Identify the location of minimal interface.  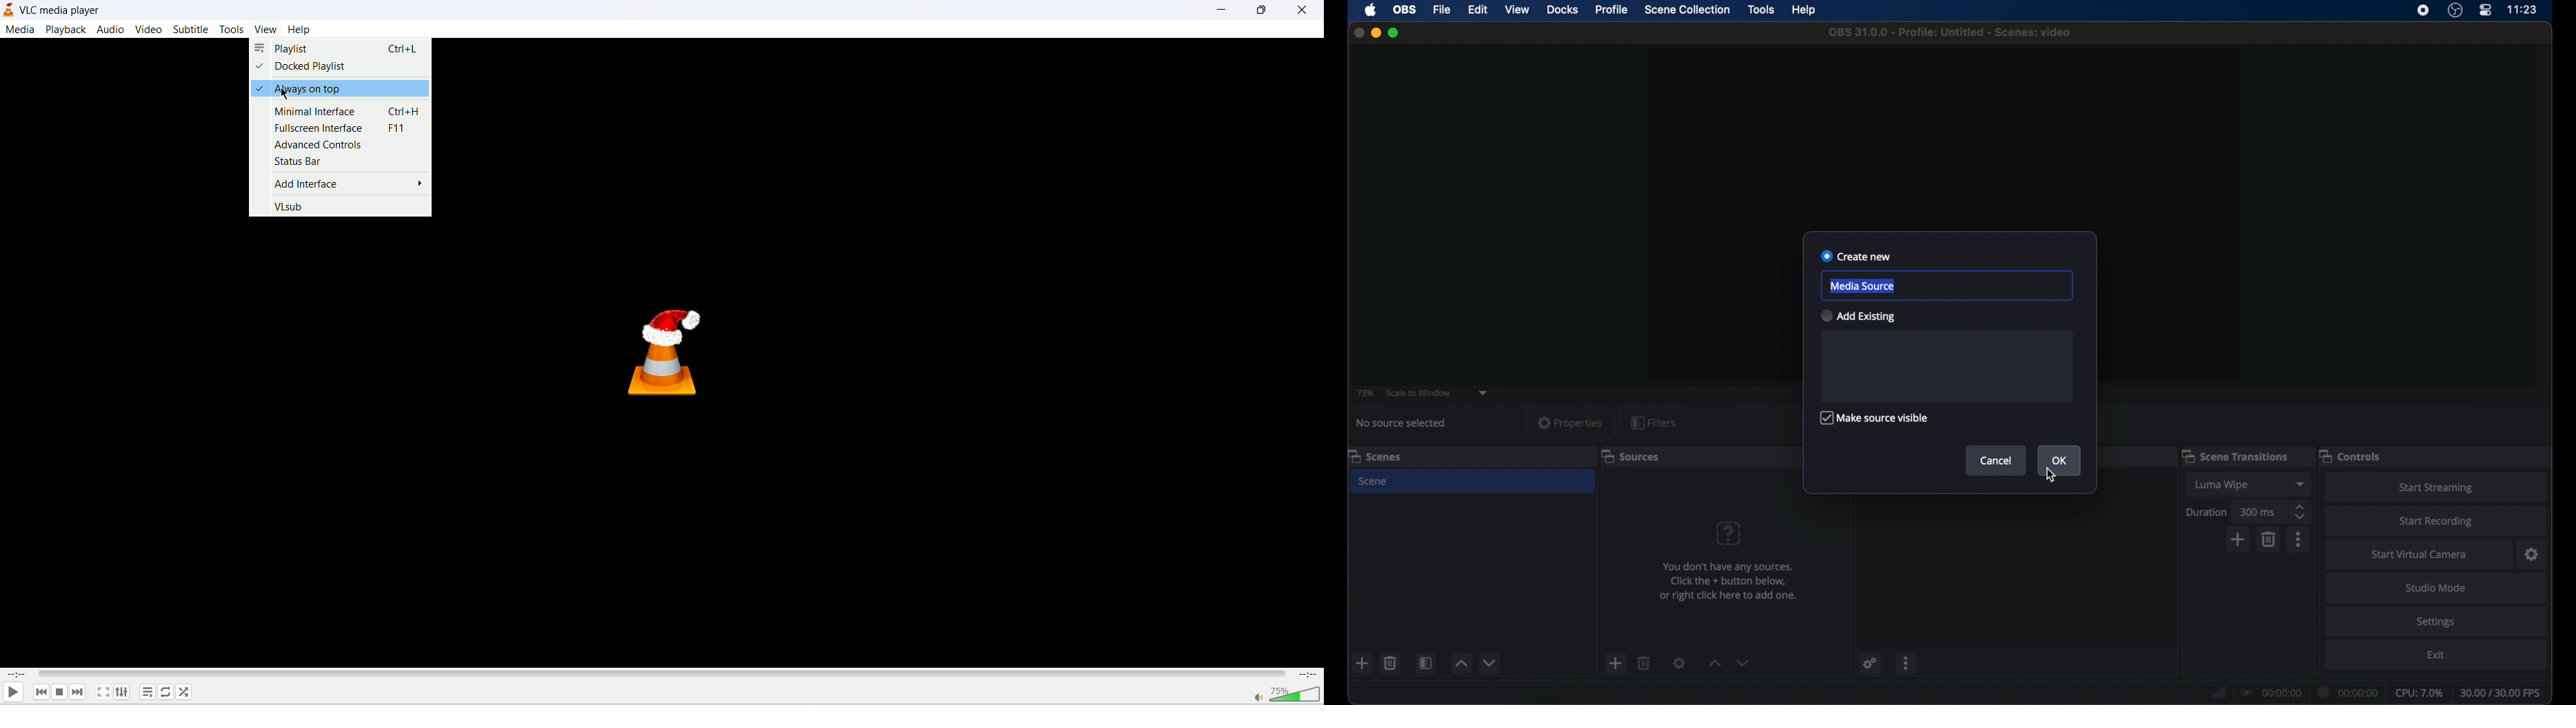
(348, 111).